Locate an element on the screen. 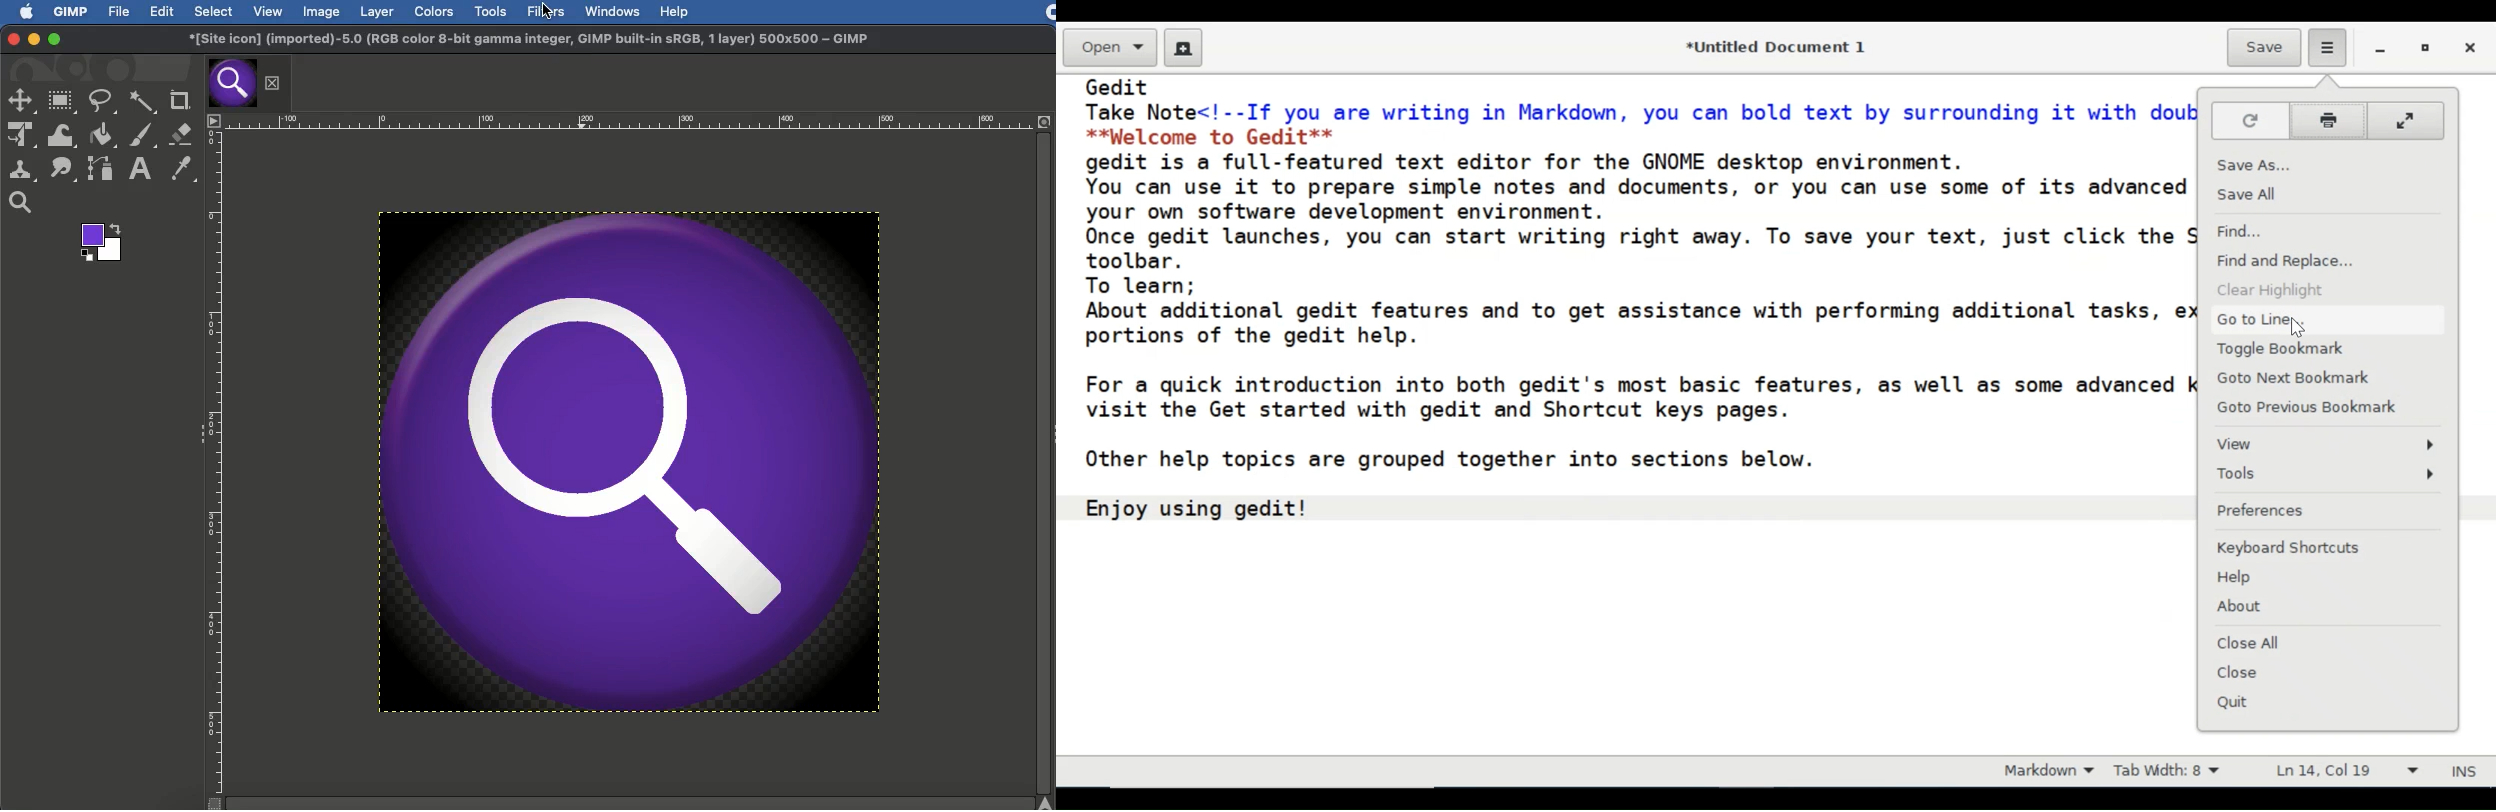 The width and height of the screenshot is (2520, 812). INS is located at coordinates (2466, 772).